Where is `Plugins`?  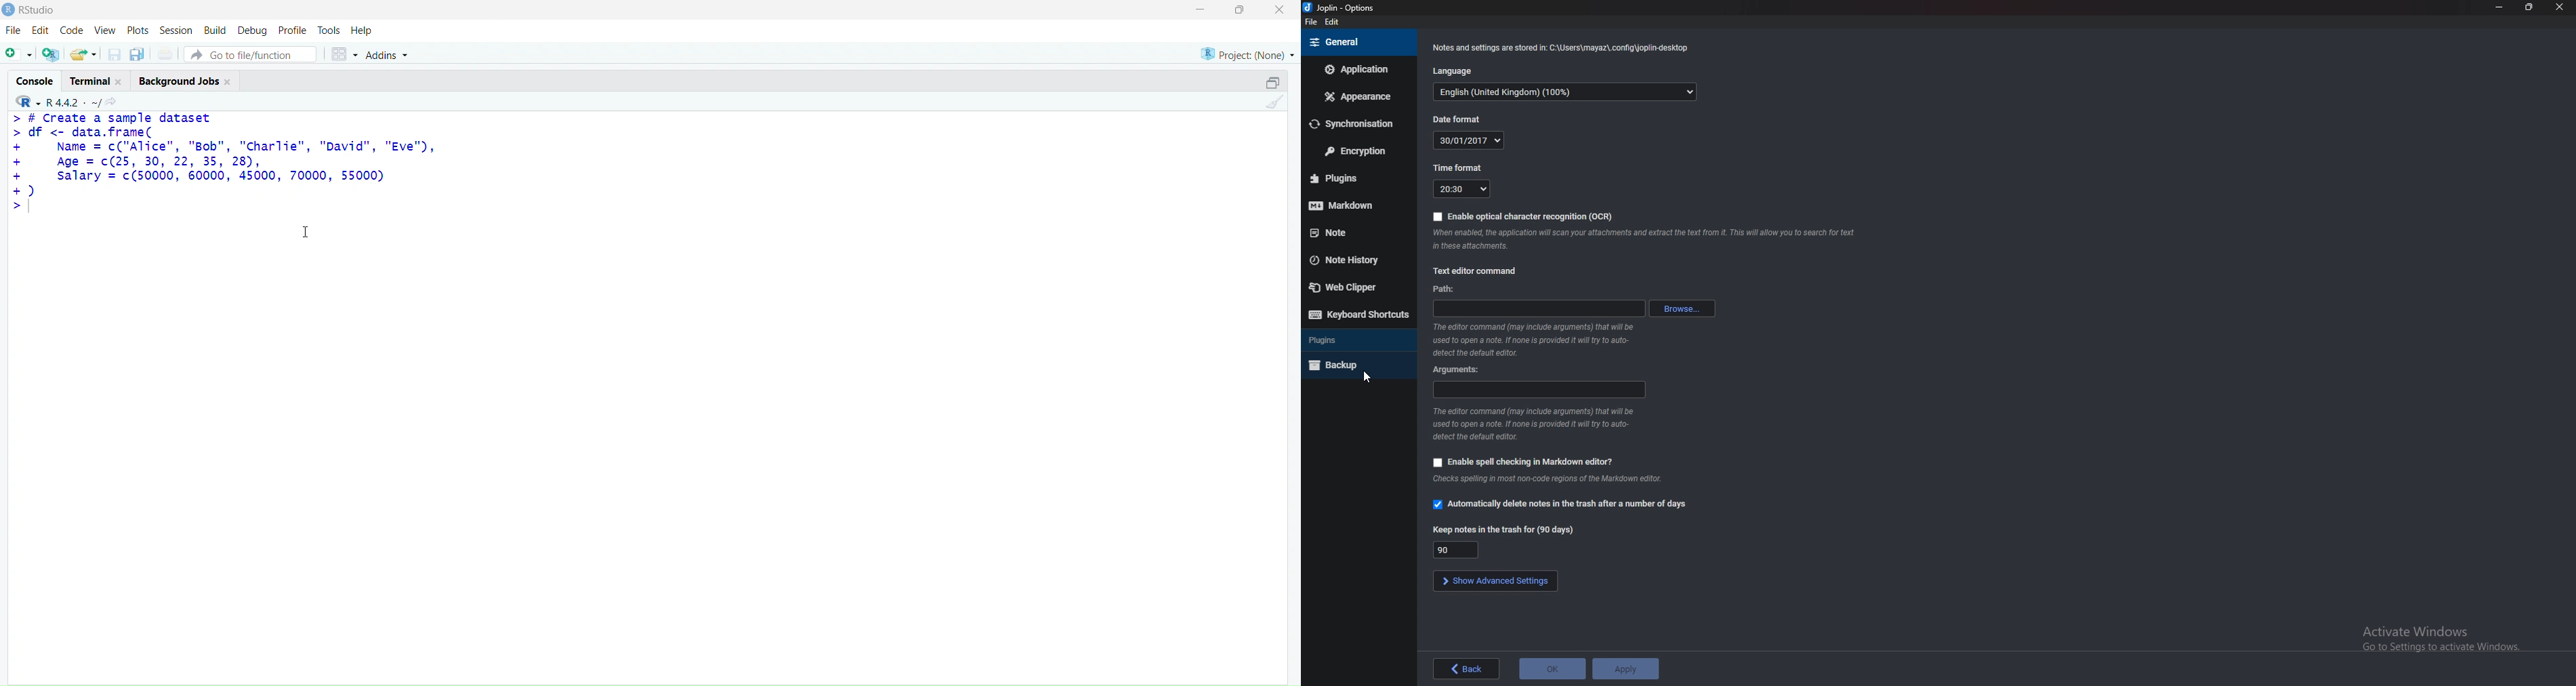
Plugins is located at coordinates (1355, 340).